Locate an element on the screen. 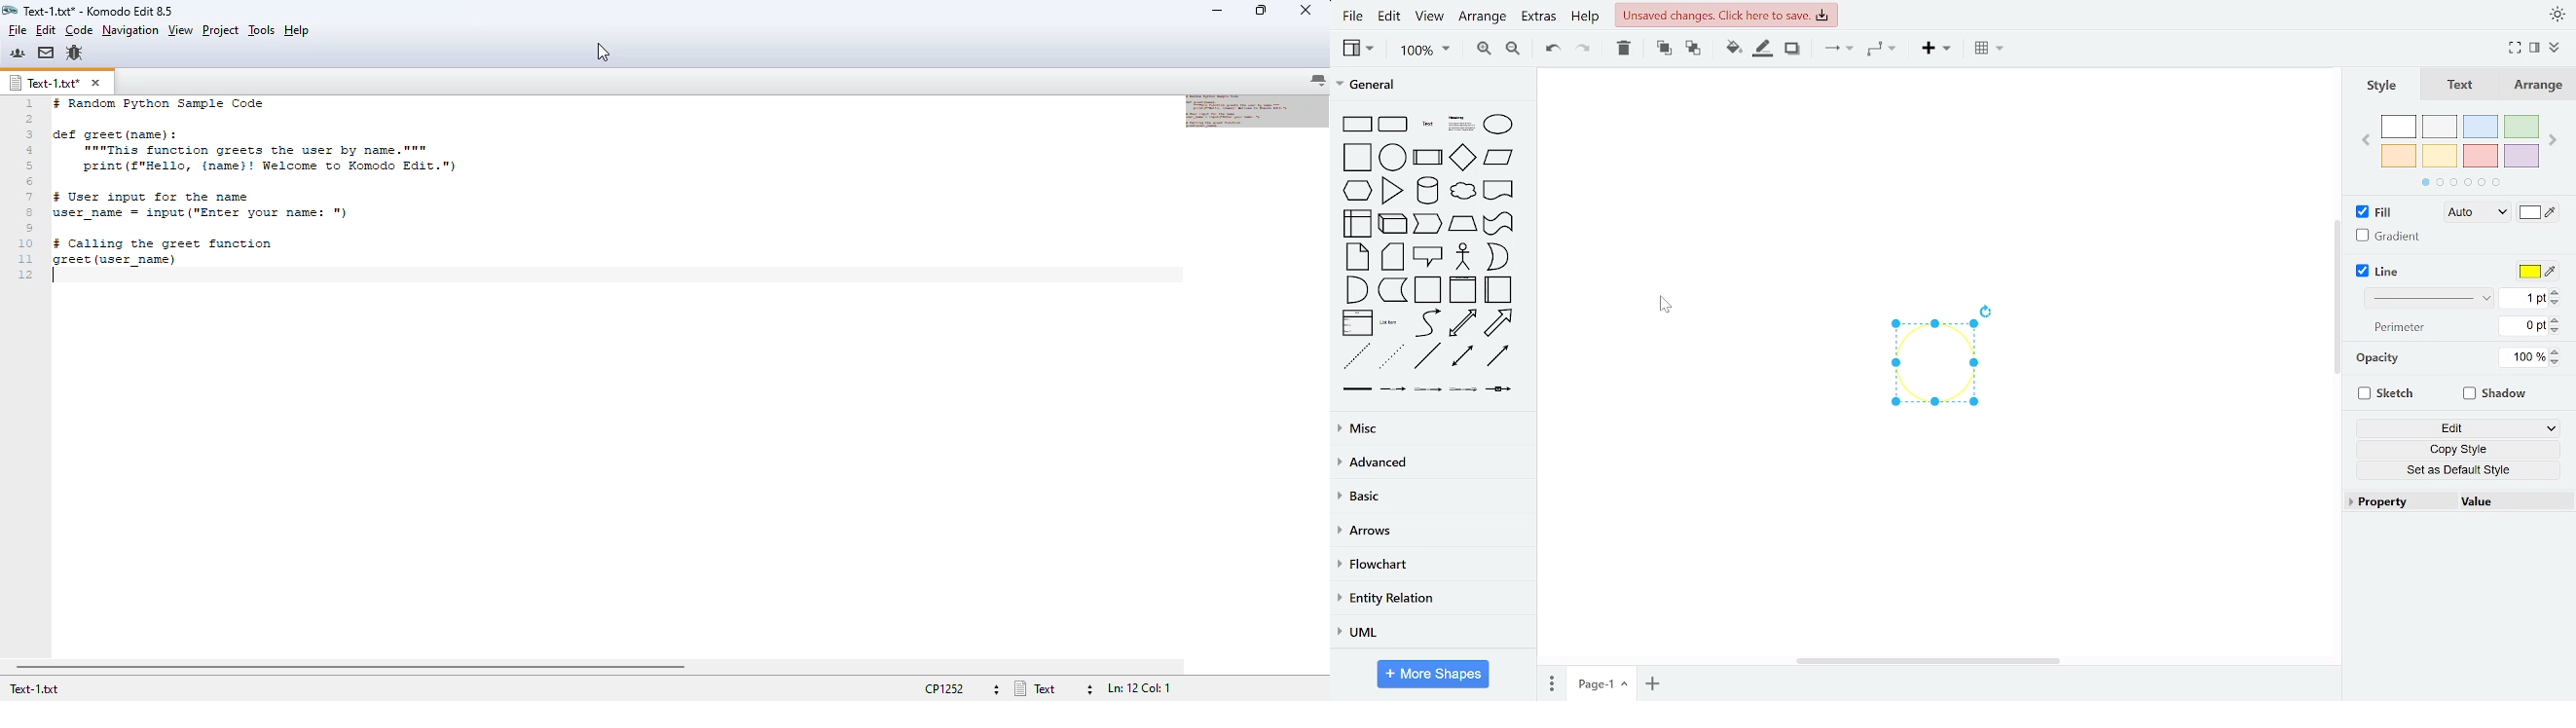 The image size is (2576, 728). or is located at coordinates (1498, 256).